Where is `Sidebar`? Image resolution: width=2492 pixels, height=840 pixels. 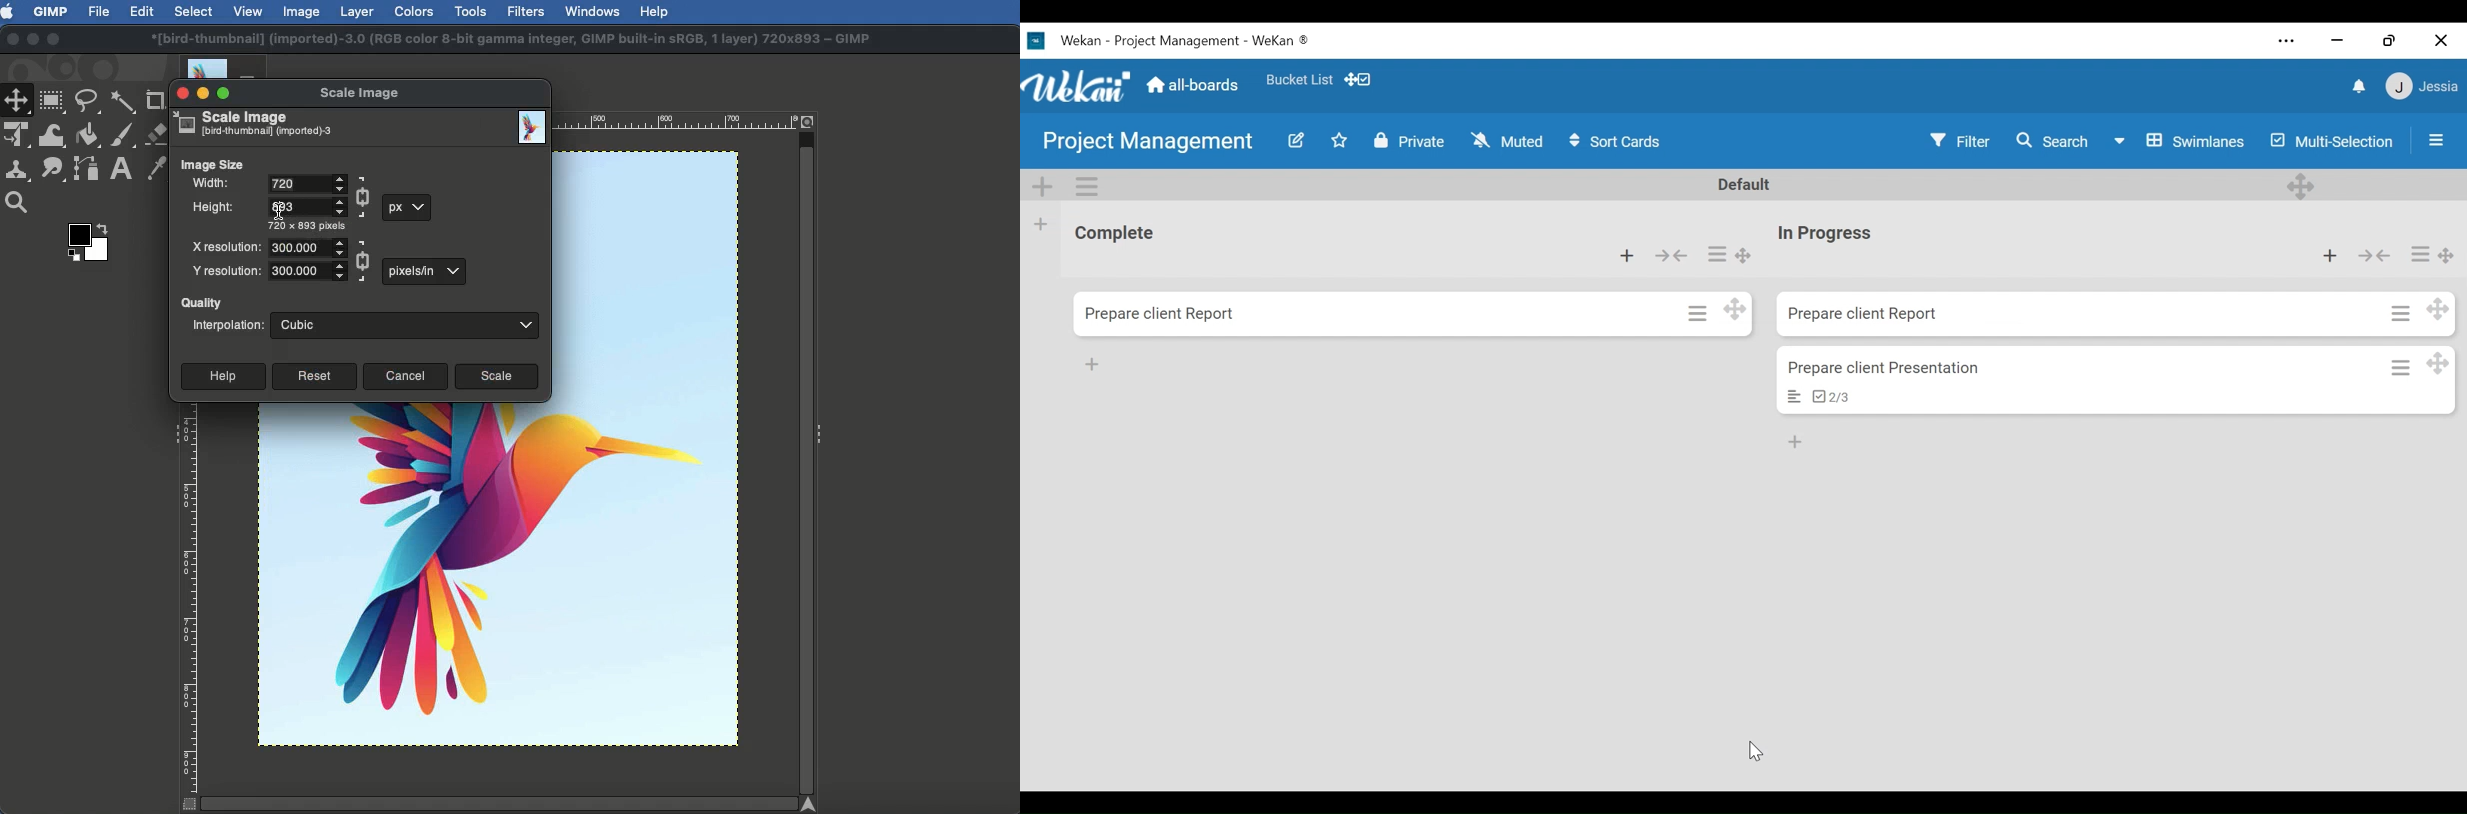
Sidebar is located at coordinates (2426, 140).